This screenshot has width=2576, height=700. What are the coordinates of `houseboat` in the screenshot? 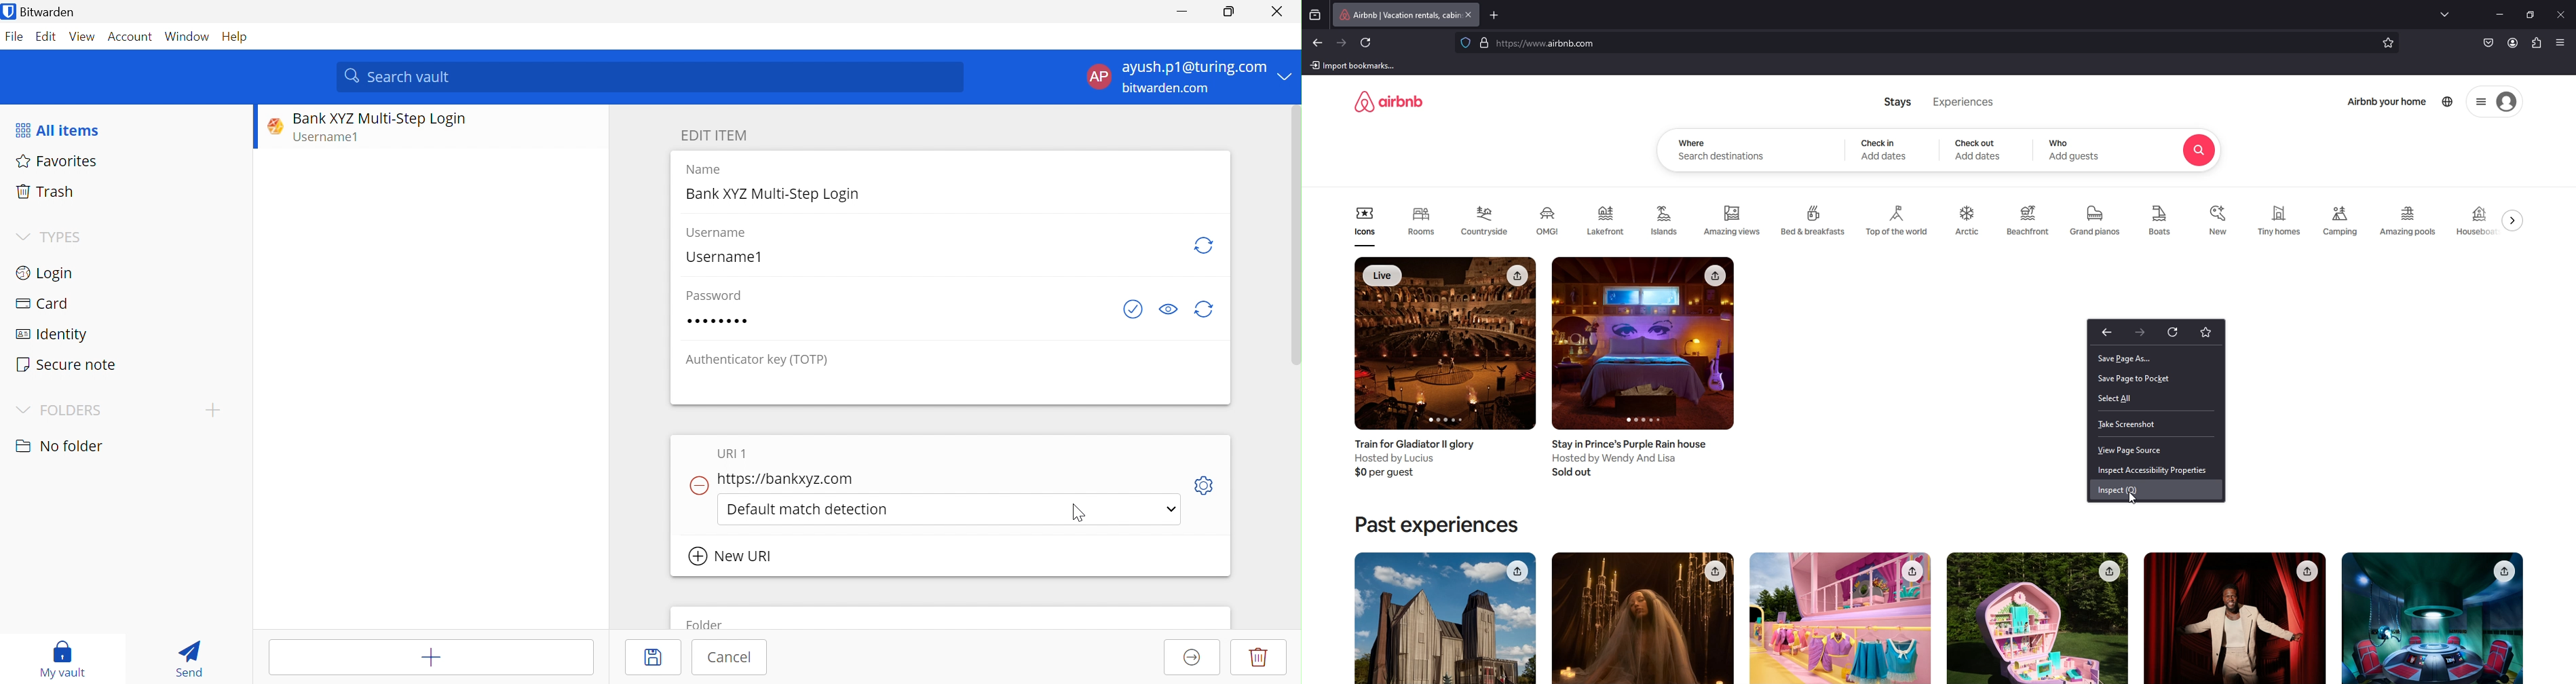 It's located at (2478, 220).